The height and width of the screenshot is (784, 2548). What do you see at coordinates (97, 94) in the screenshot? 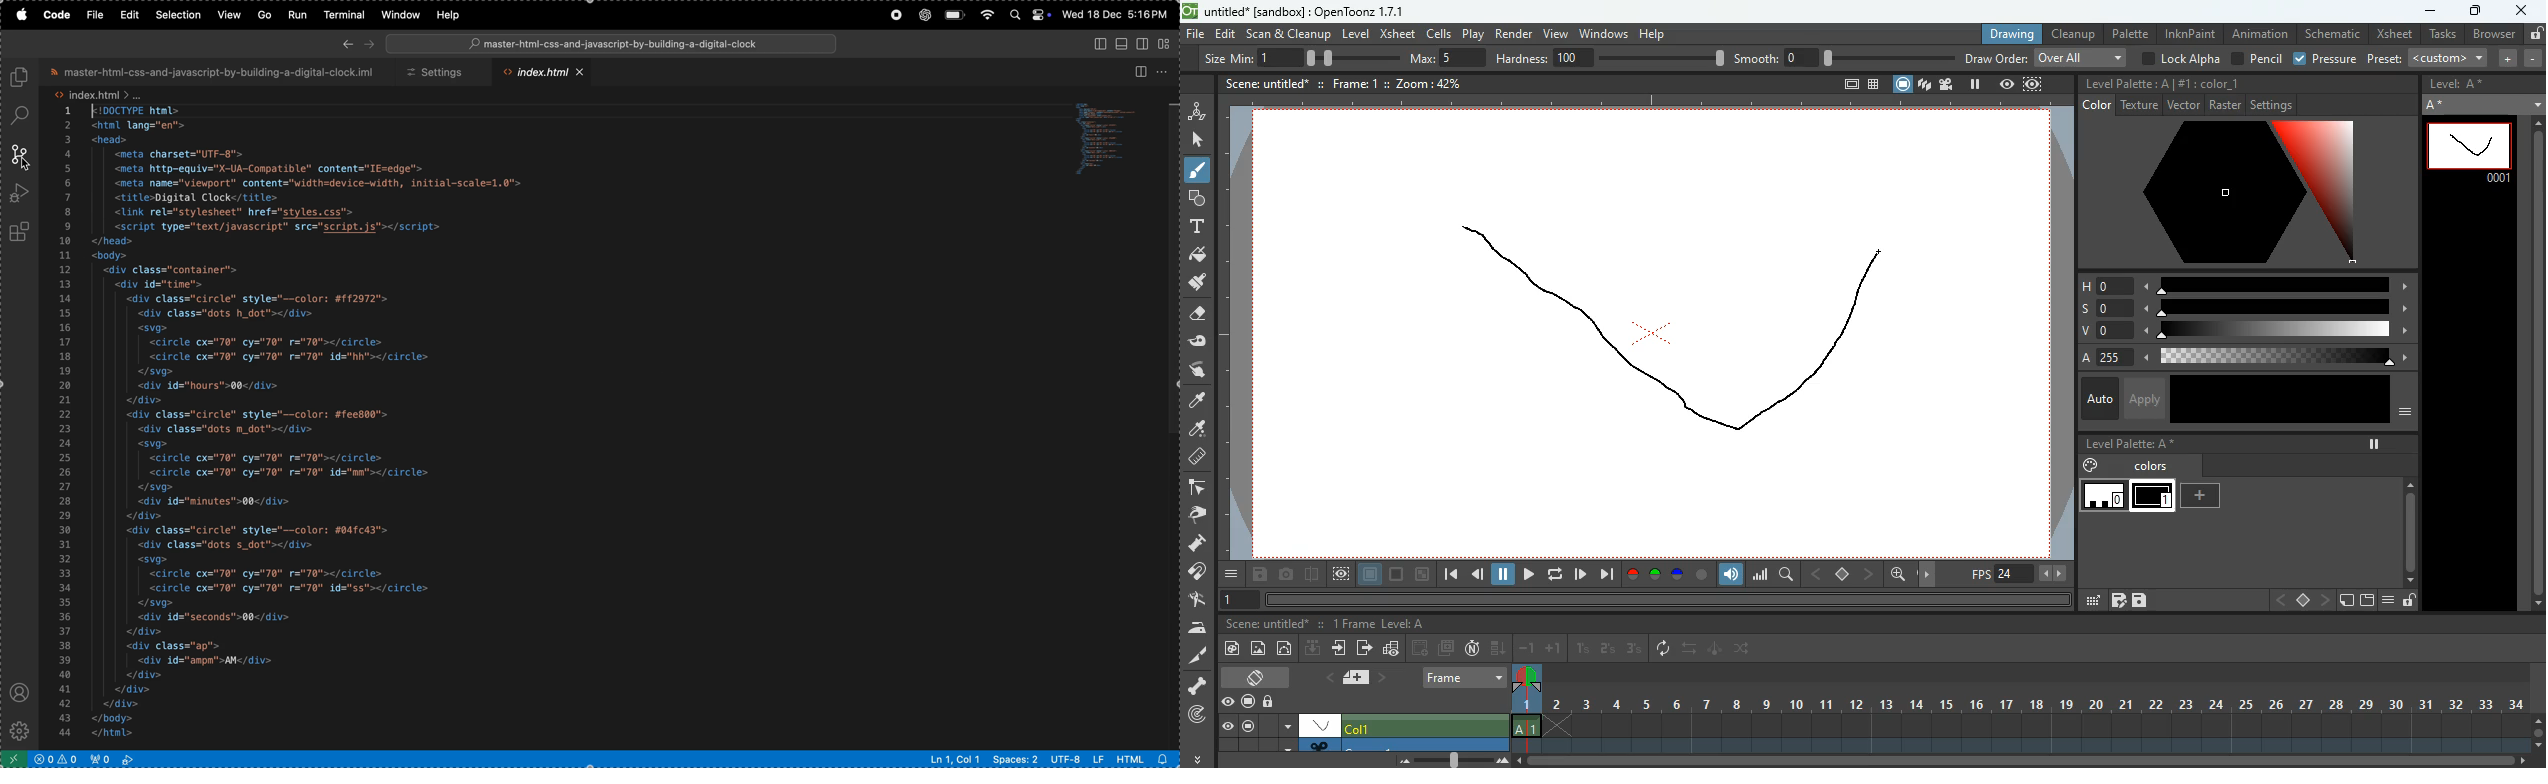
I see `<> index.html >...` at bounding box center [97, 94].